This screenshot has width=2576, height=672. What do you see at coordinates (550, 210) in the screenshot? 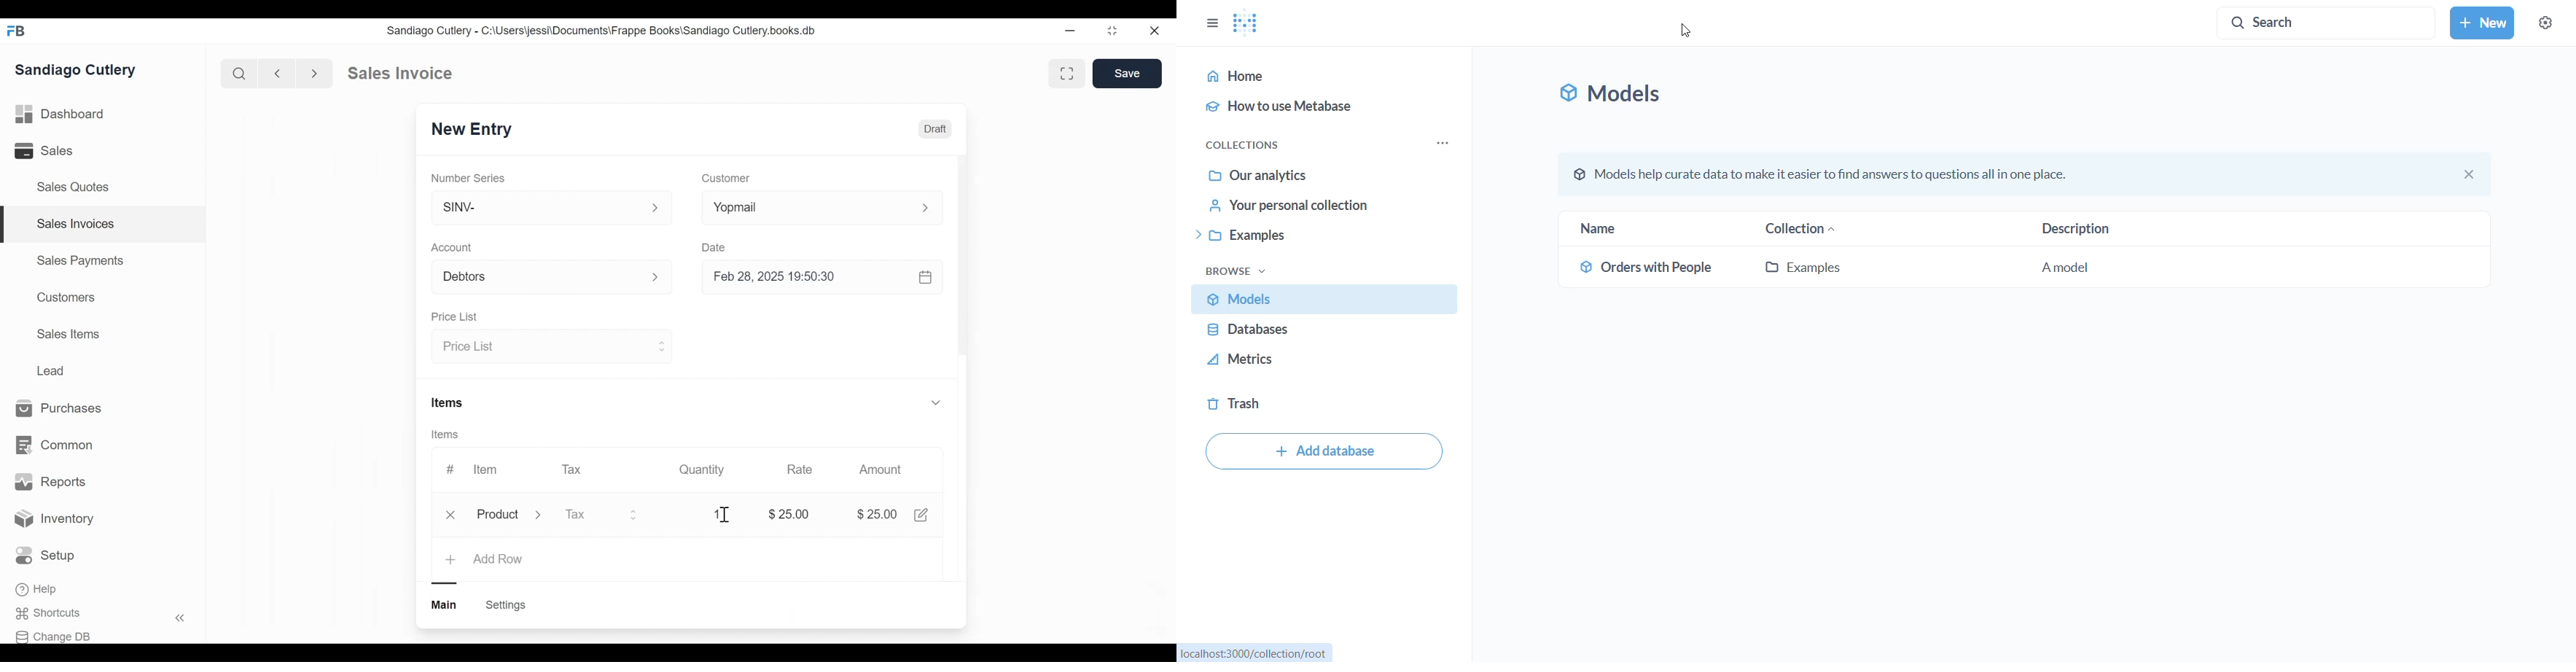
I see `SINV-` at bounding box center [550, 210].